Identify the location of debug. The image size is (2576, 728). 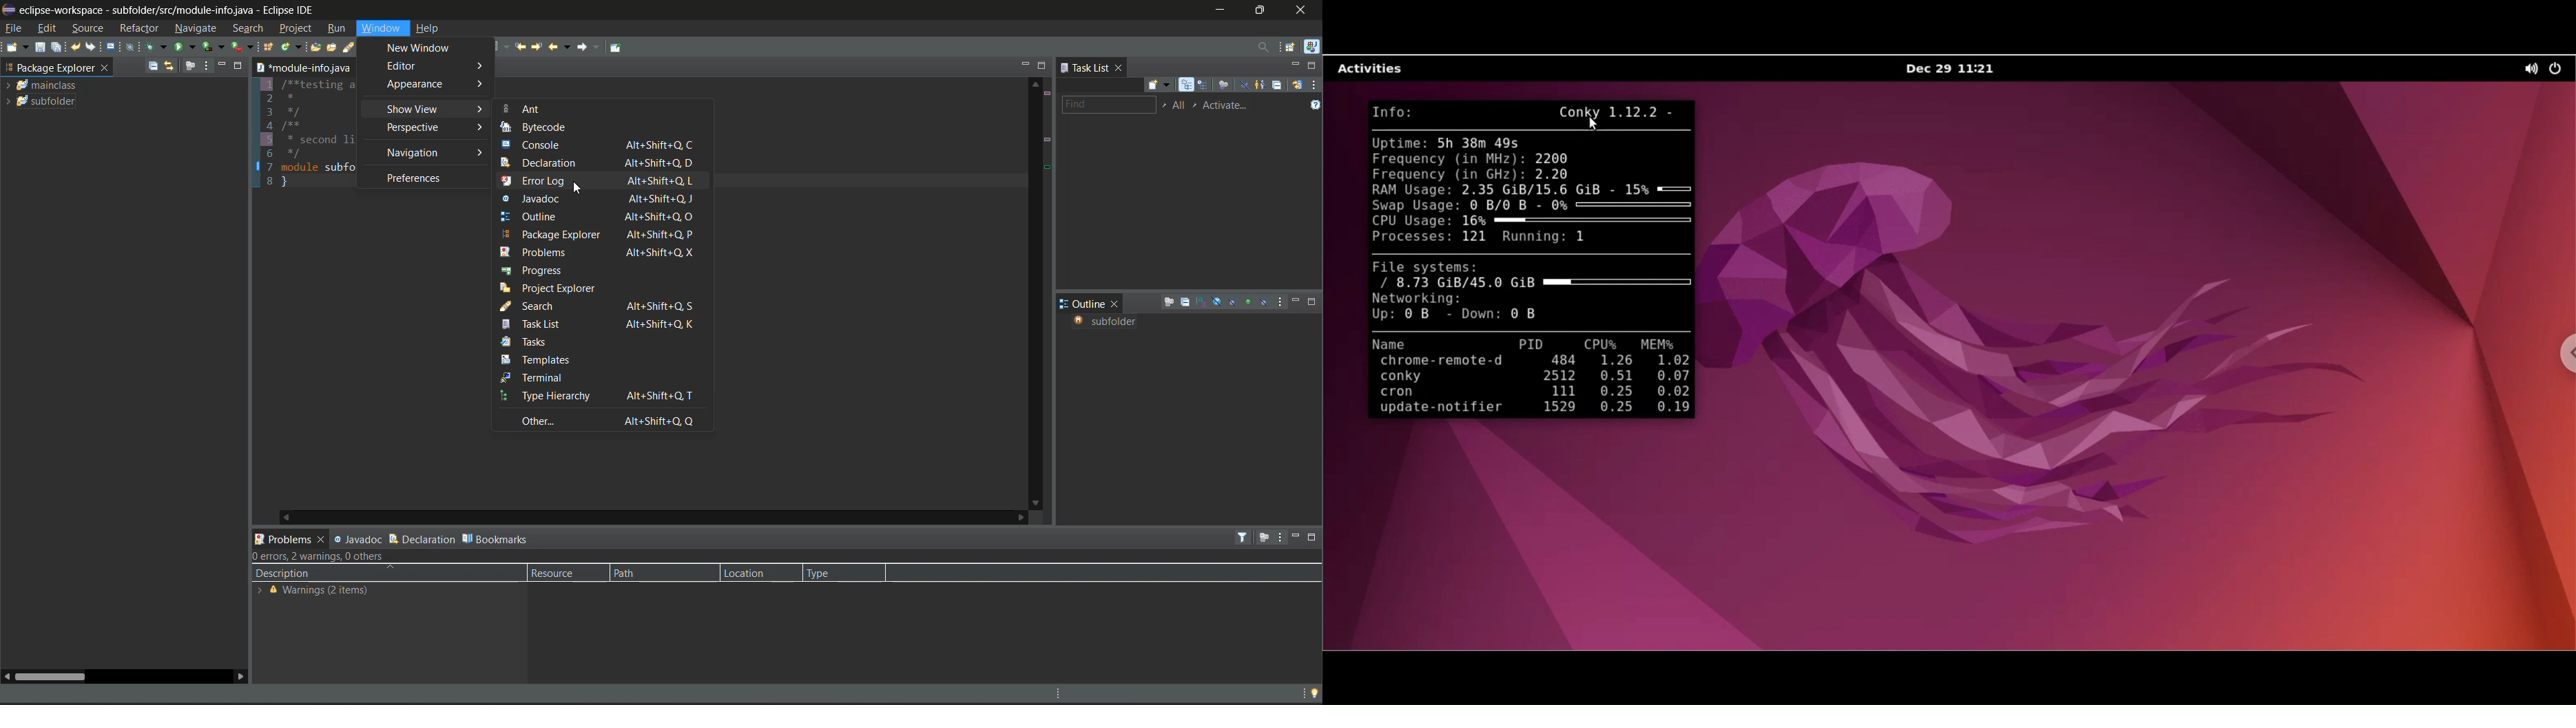
(158, 47).